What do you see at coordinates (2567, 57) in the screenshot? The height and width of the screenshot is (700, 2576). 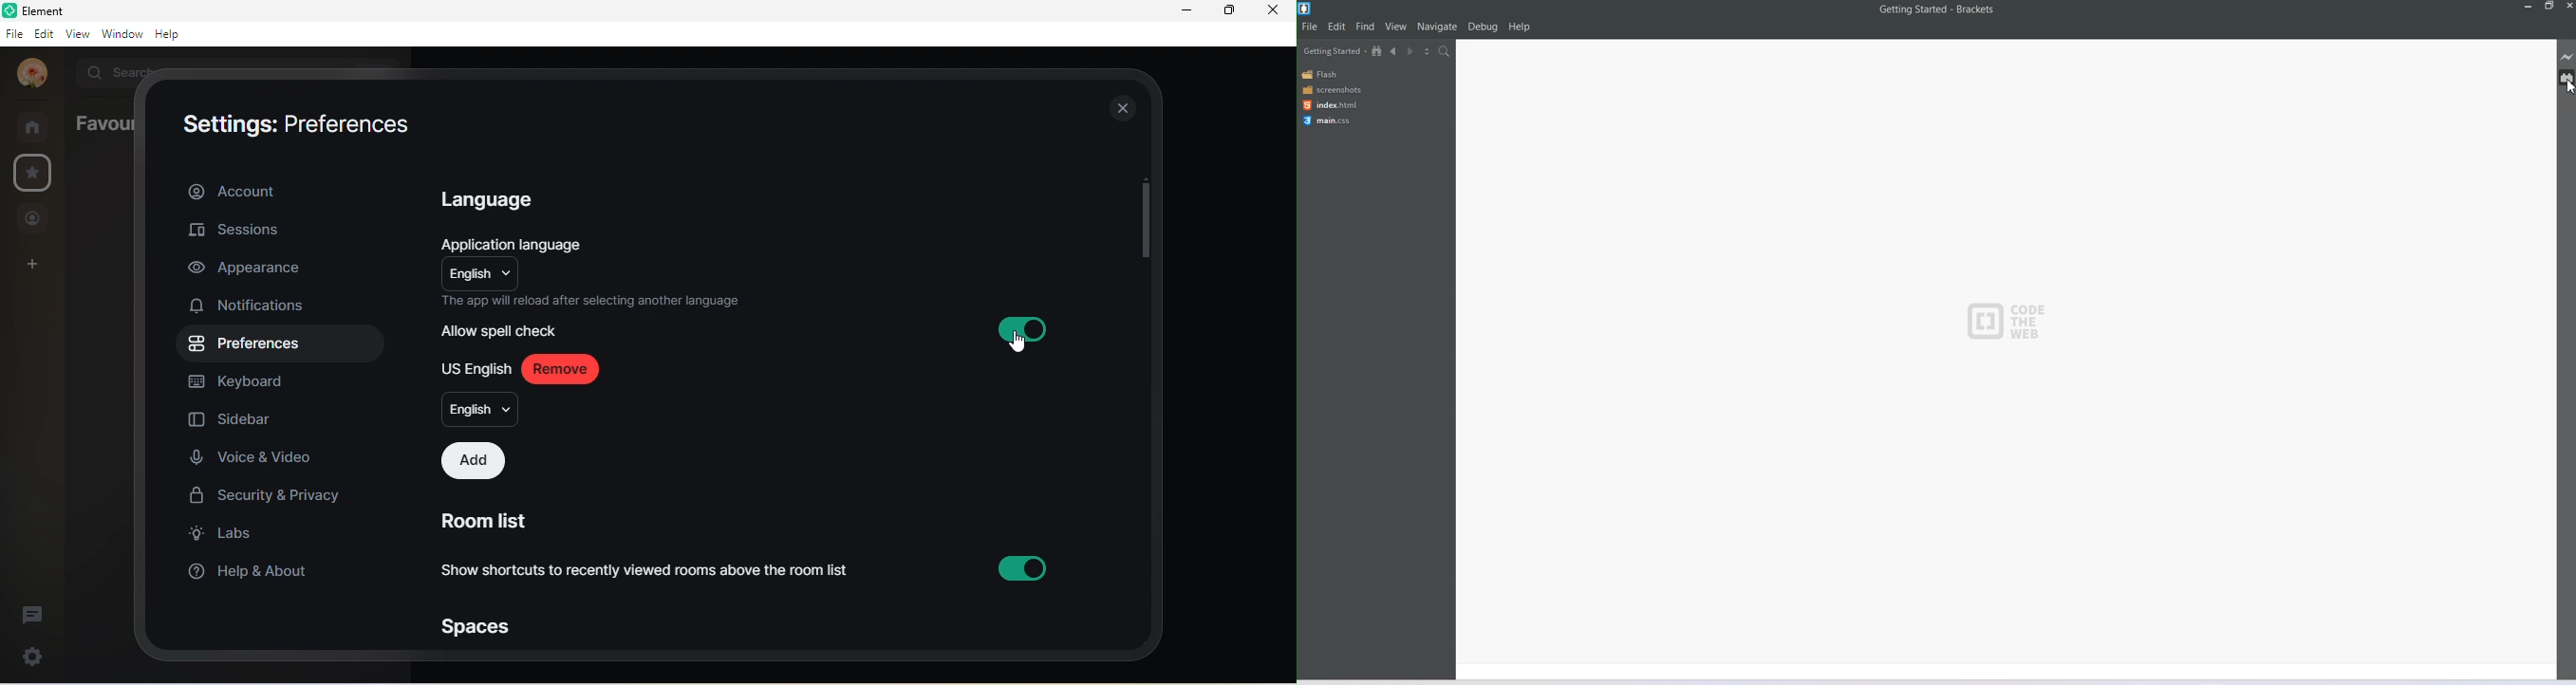 I see `Live Preview` at bounding box center [2567, 57].